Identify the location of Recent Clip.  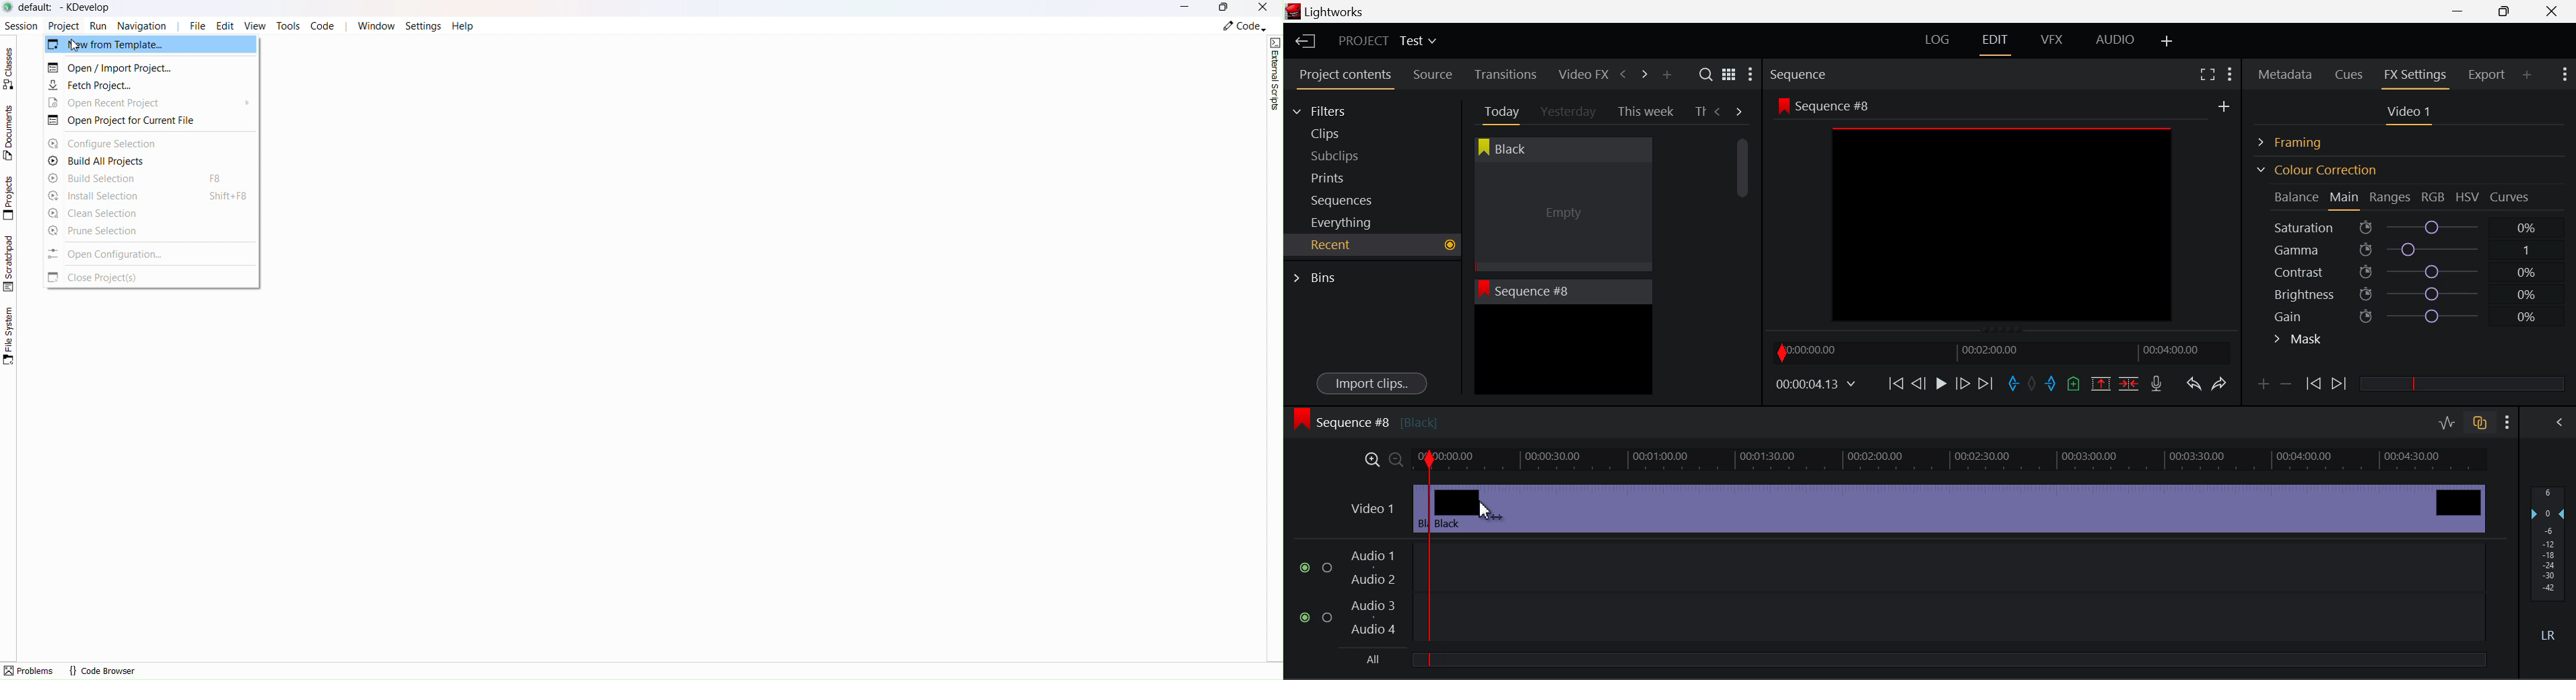
(1563, 352).